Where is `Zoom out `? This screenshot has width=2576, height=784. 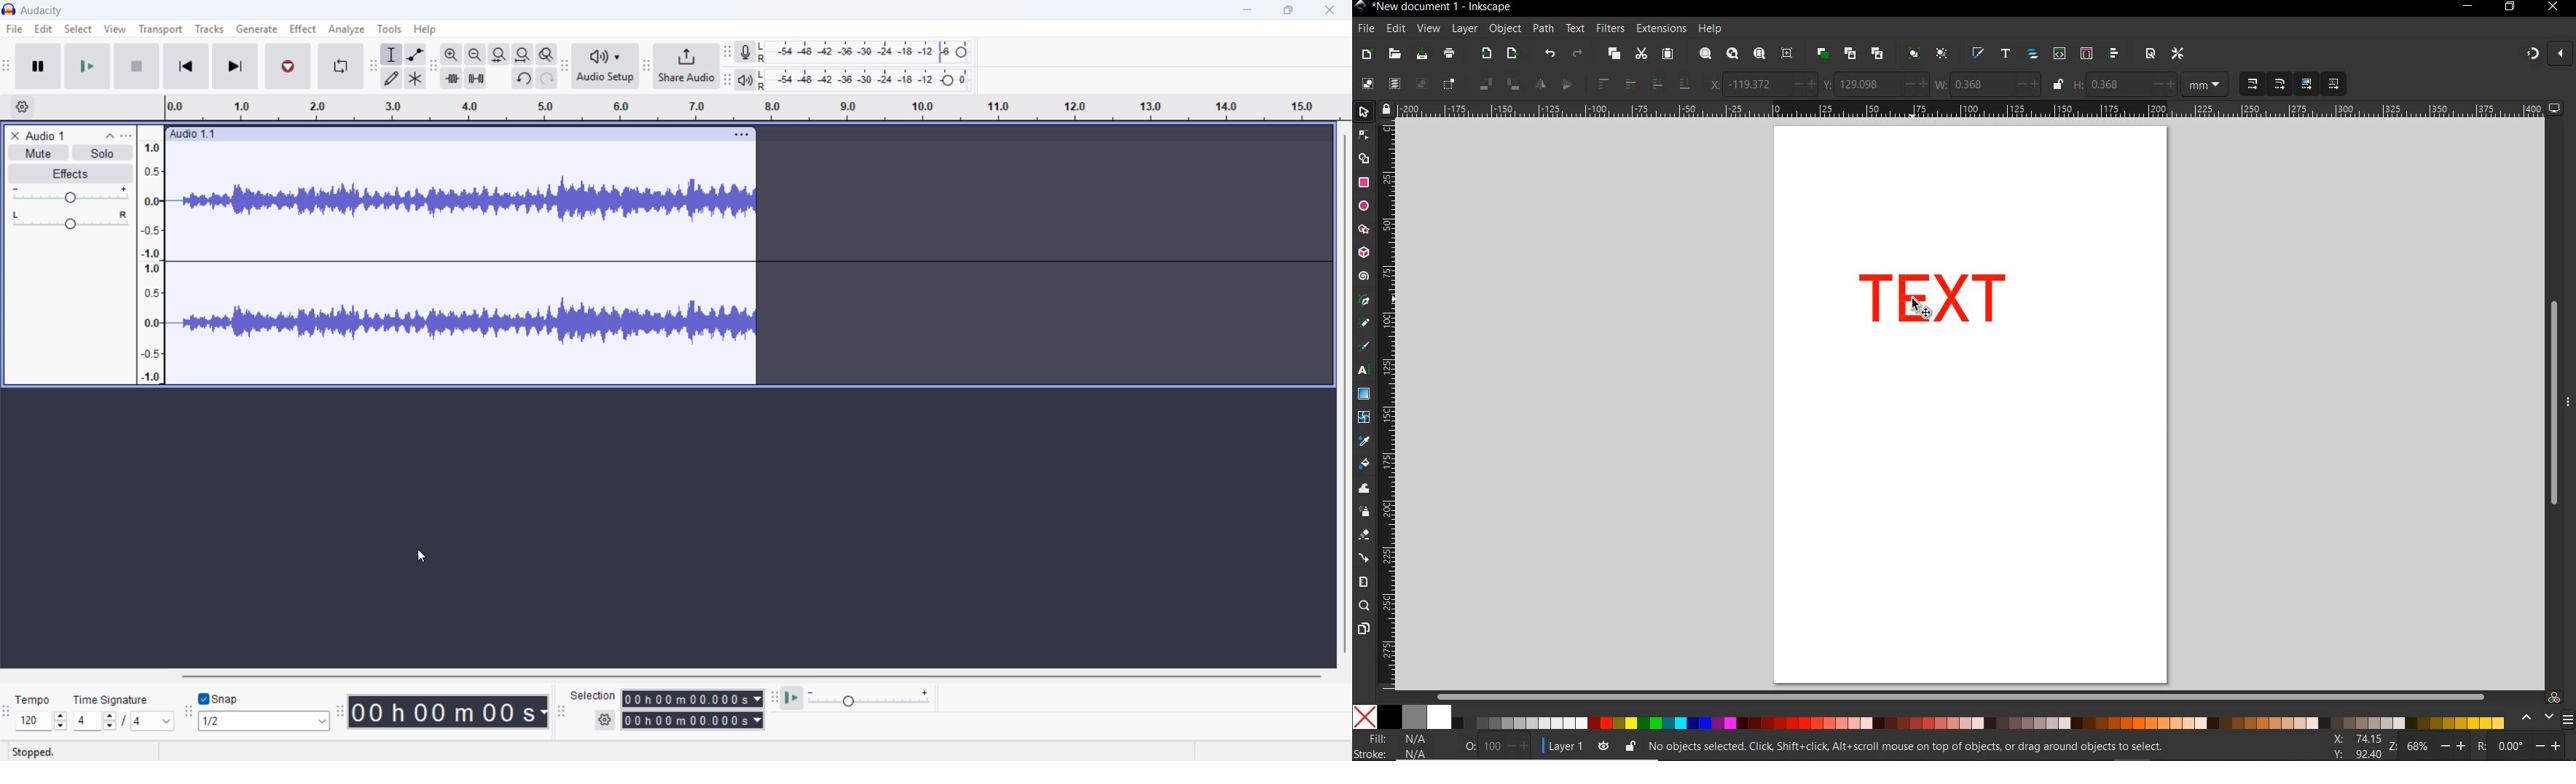 Zoom out  is located at coordinates (475, 54).